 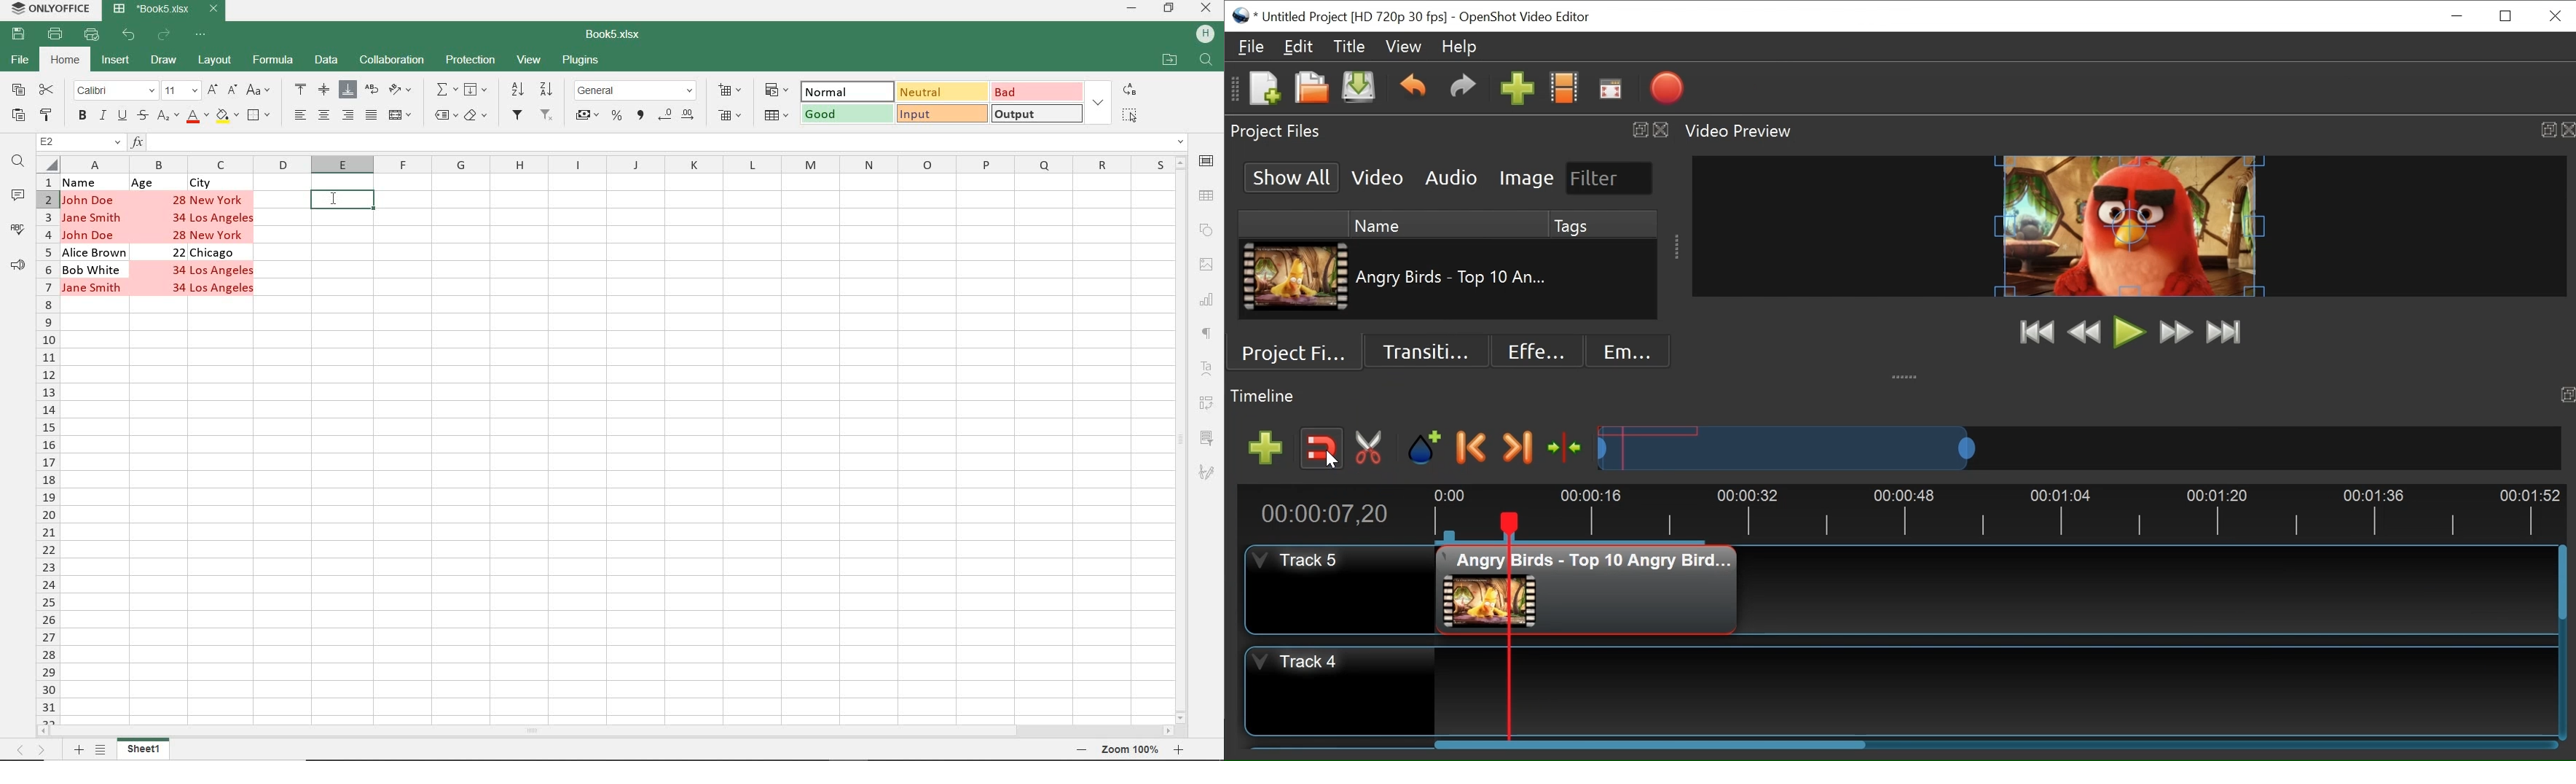 I want to click on NEUTRAL, so click(x=941, y=91).